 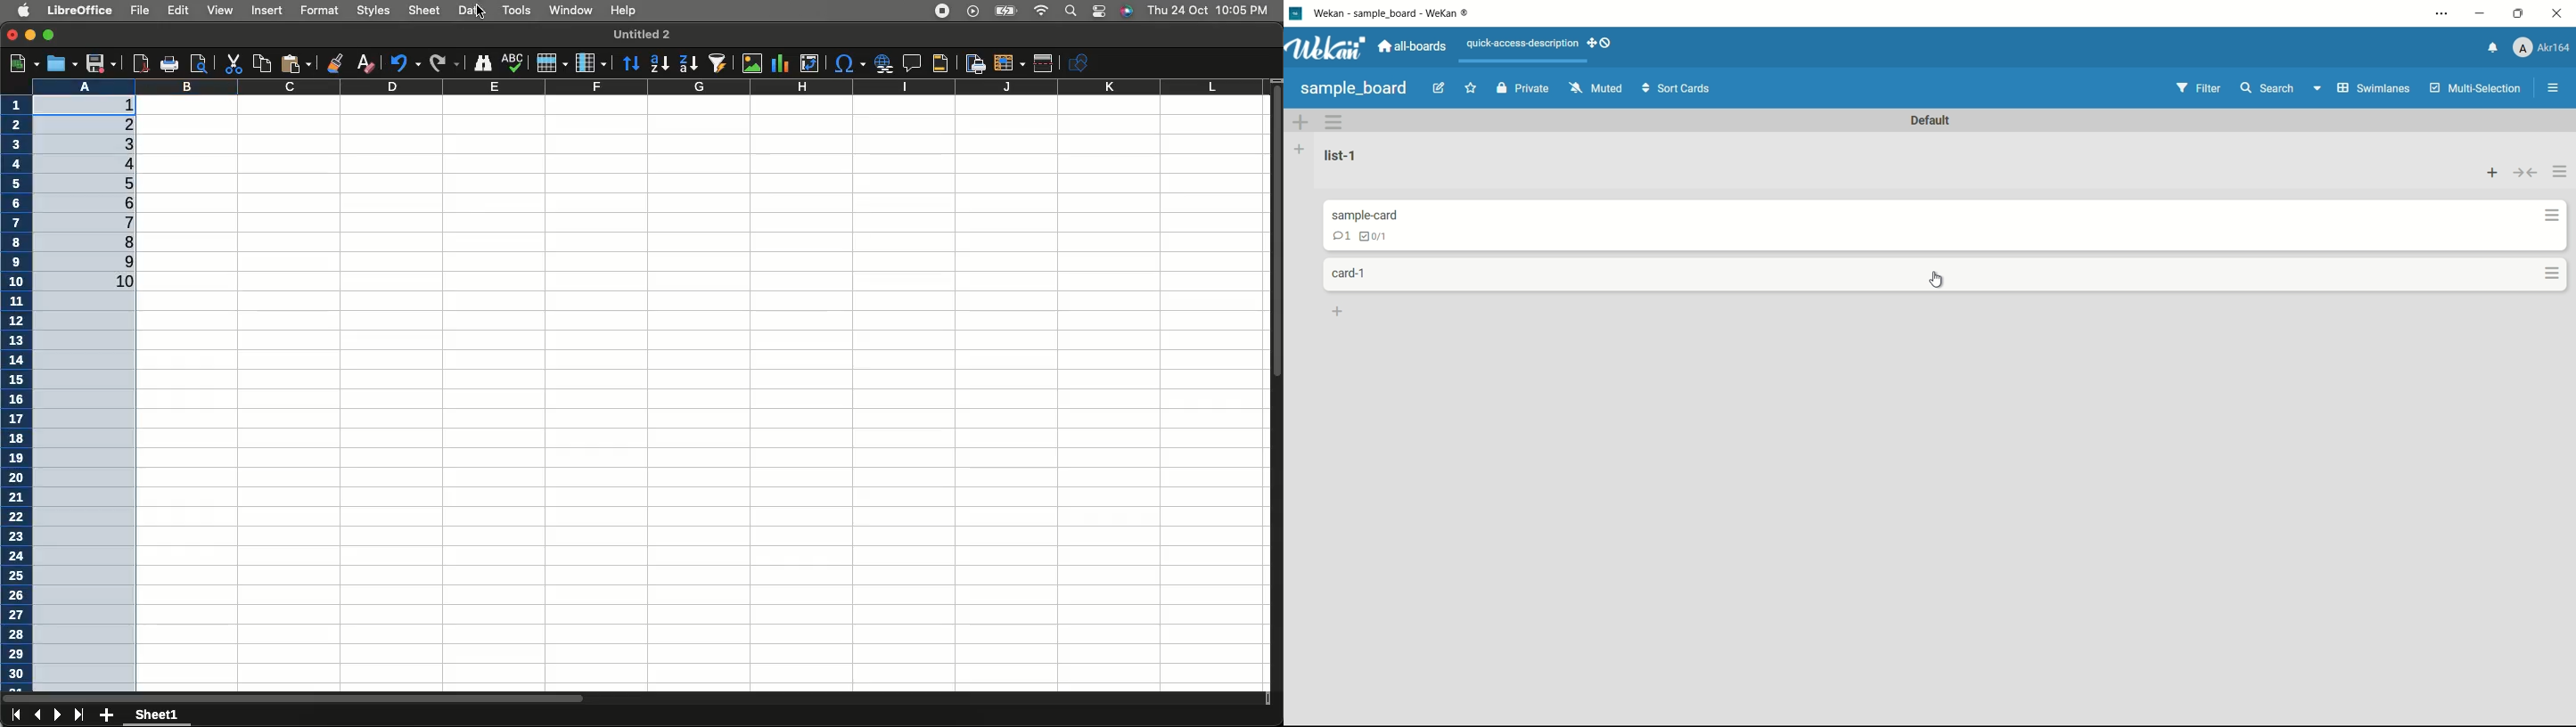 What do you see at coordinates (1525, 88) in the screenshot?
I see `private` at bounding box center [1525, 88].